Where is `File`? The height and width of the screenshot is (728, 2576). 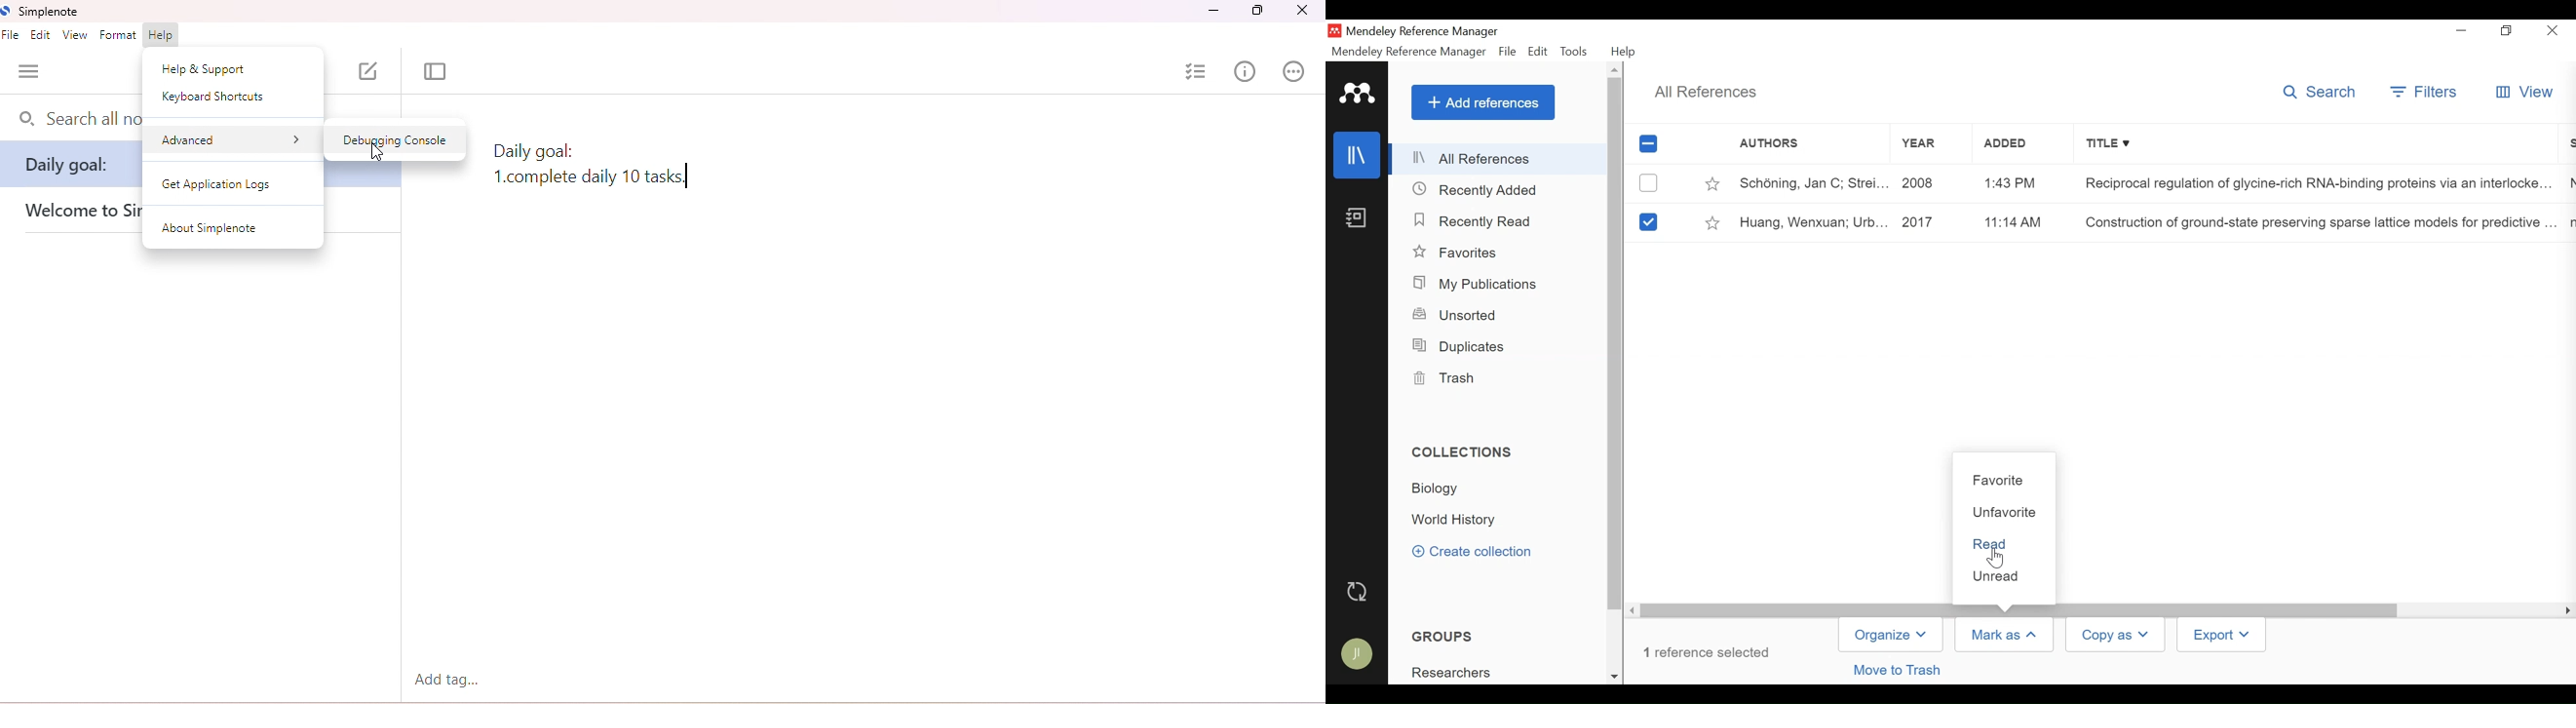
File is located at coordinates (1507, 51).